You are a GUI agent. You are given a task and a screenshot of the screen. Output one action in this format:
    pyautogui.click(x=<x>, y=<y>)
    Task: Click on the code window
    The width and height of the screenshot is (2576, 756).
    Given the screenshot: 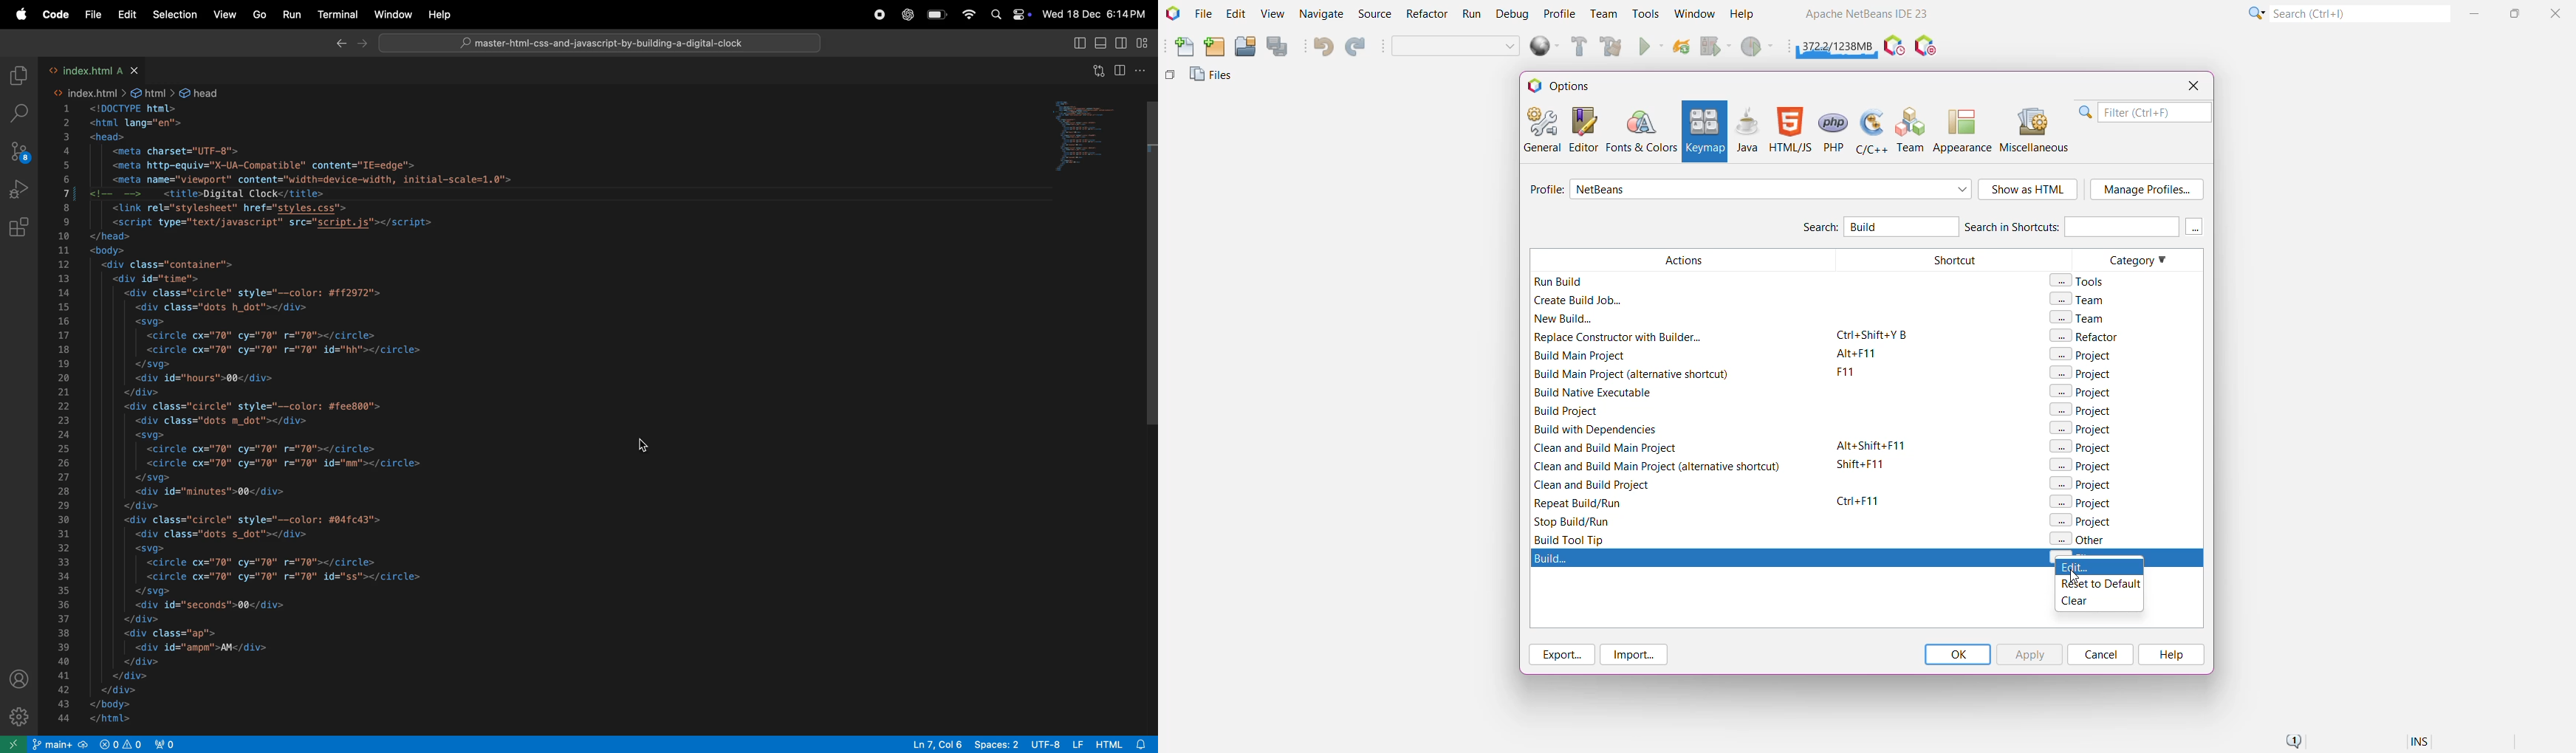 What is the action you would take?
    pyautogui.click(x=1094, y=137)
    